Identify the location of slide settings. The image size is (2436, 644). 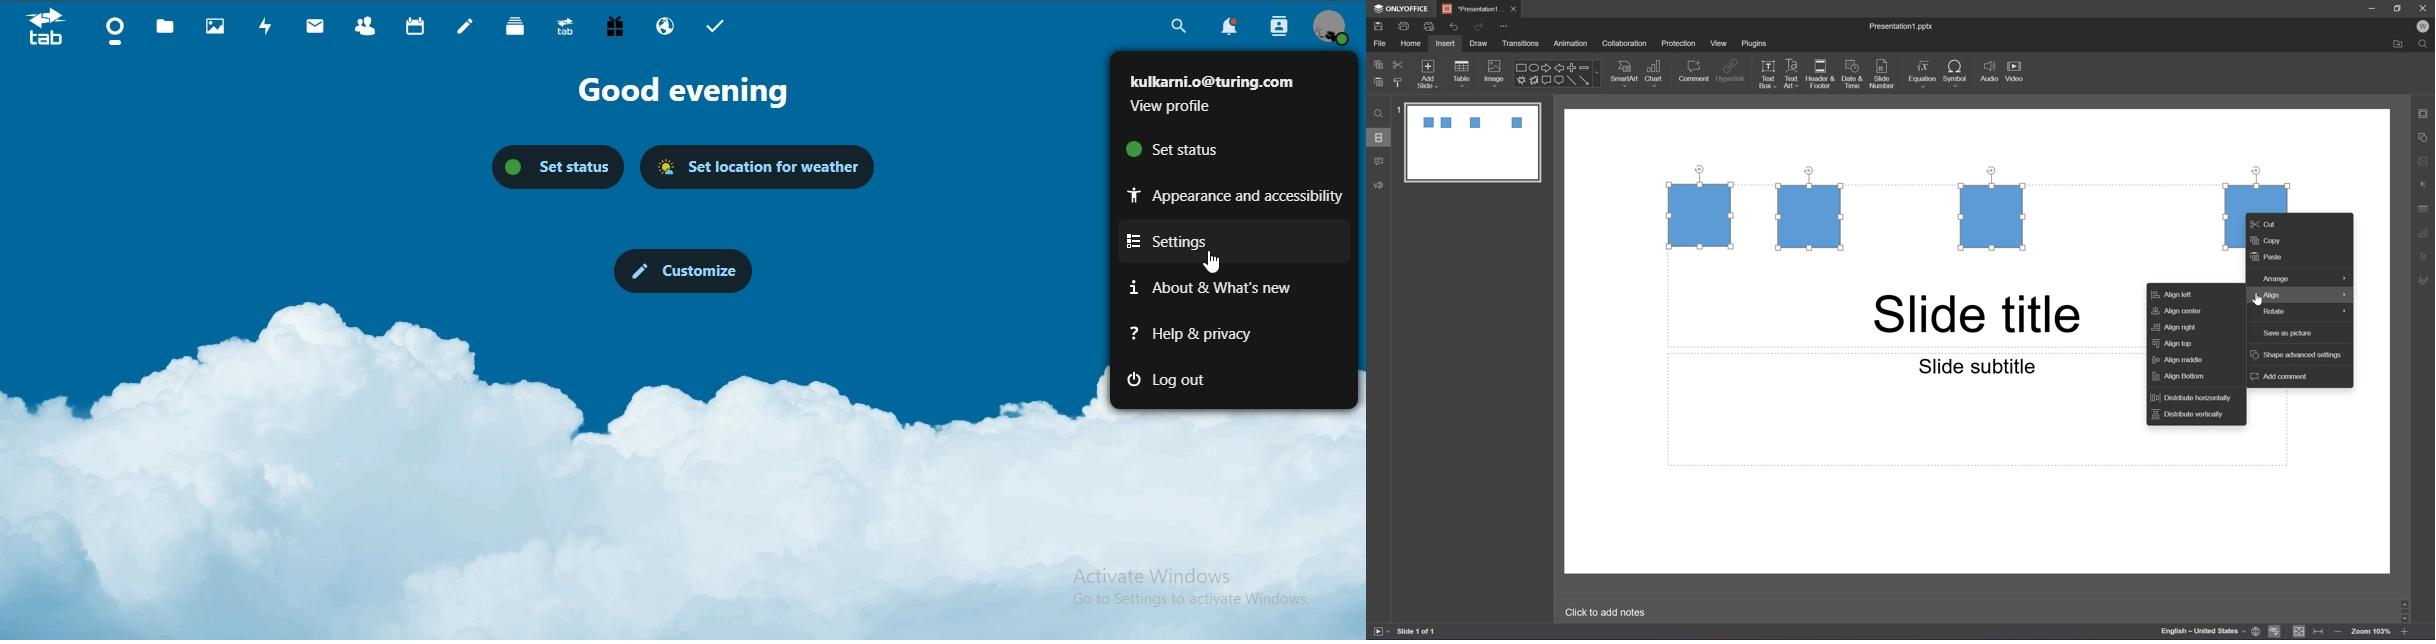
(2427, 114).